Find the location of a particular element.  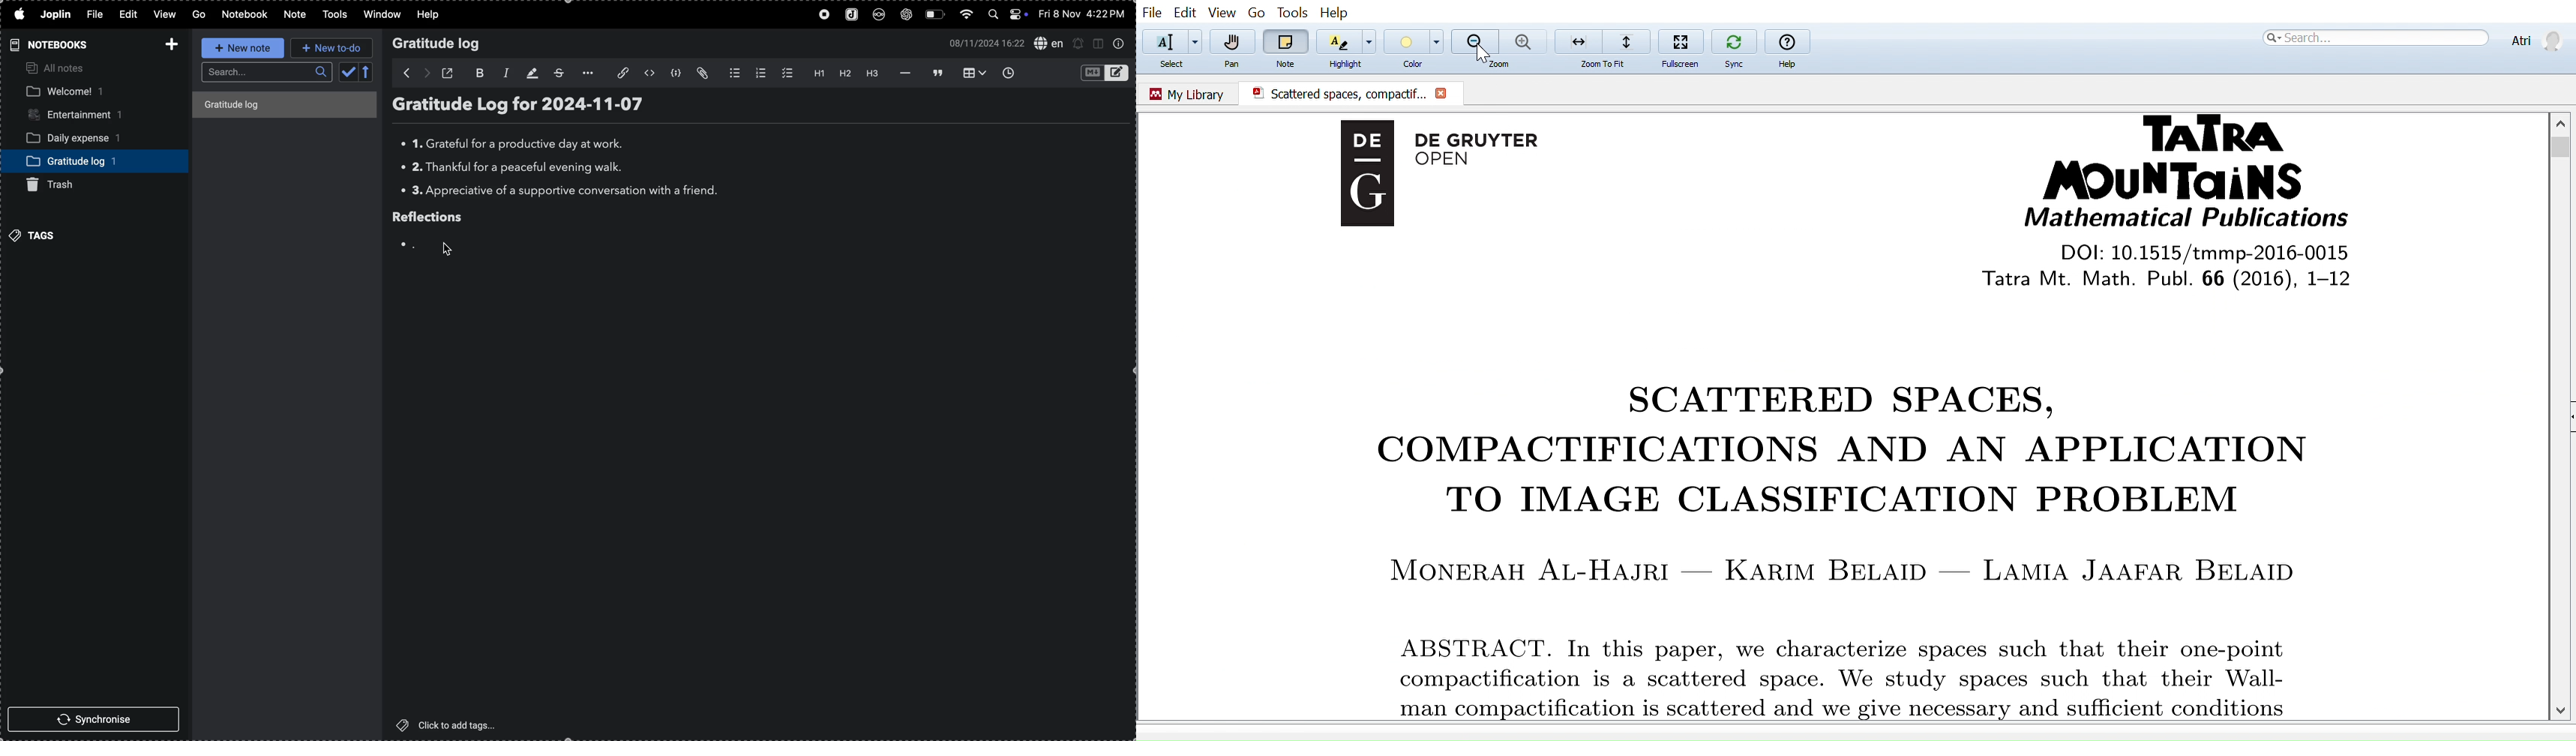

battery is located at coordinates (934, 14).